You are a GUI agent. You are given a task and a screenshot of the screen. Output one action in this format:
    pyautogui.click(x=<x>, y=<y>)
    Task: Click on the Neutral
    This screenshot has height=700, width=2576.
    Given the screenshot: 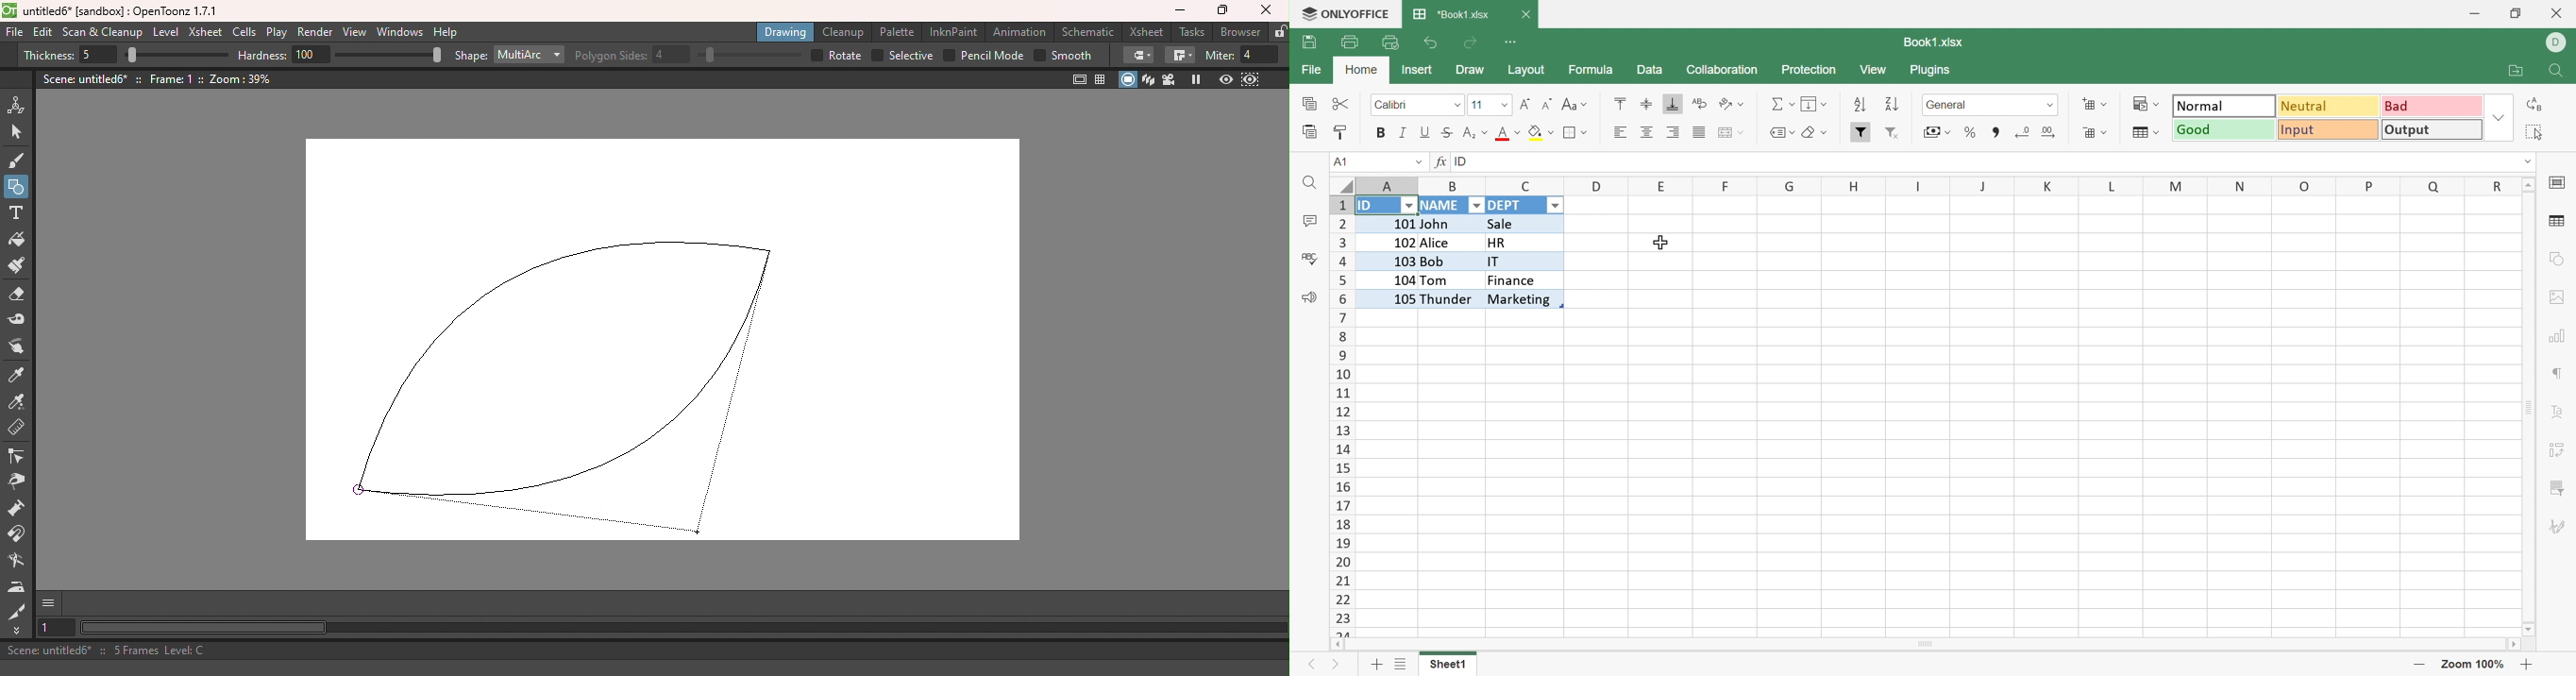 What is the action you would take?
    pyautogui.click(x=2330, y=105)
    